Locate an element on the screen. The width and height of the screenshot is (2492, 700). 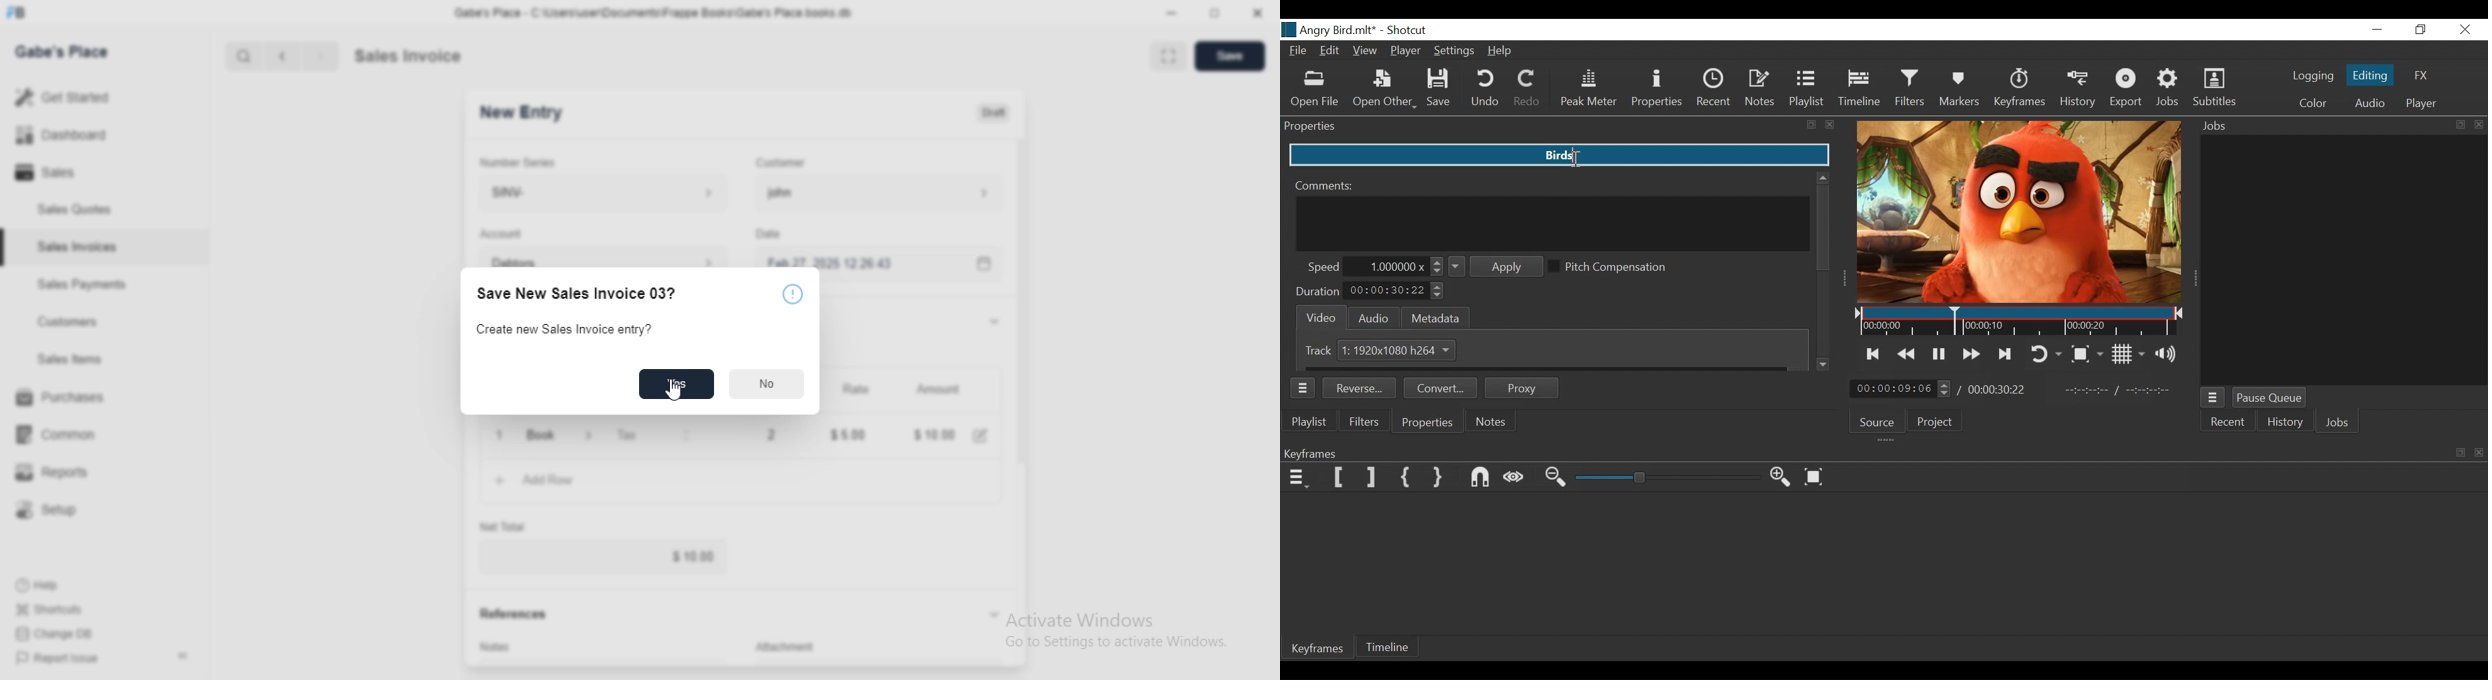
Toggle display grid on player is located at coordinates (2131, 354).